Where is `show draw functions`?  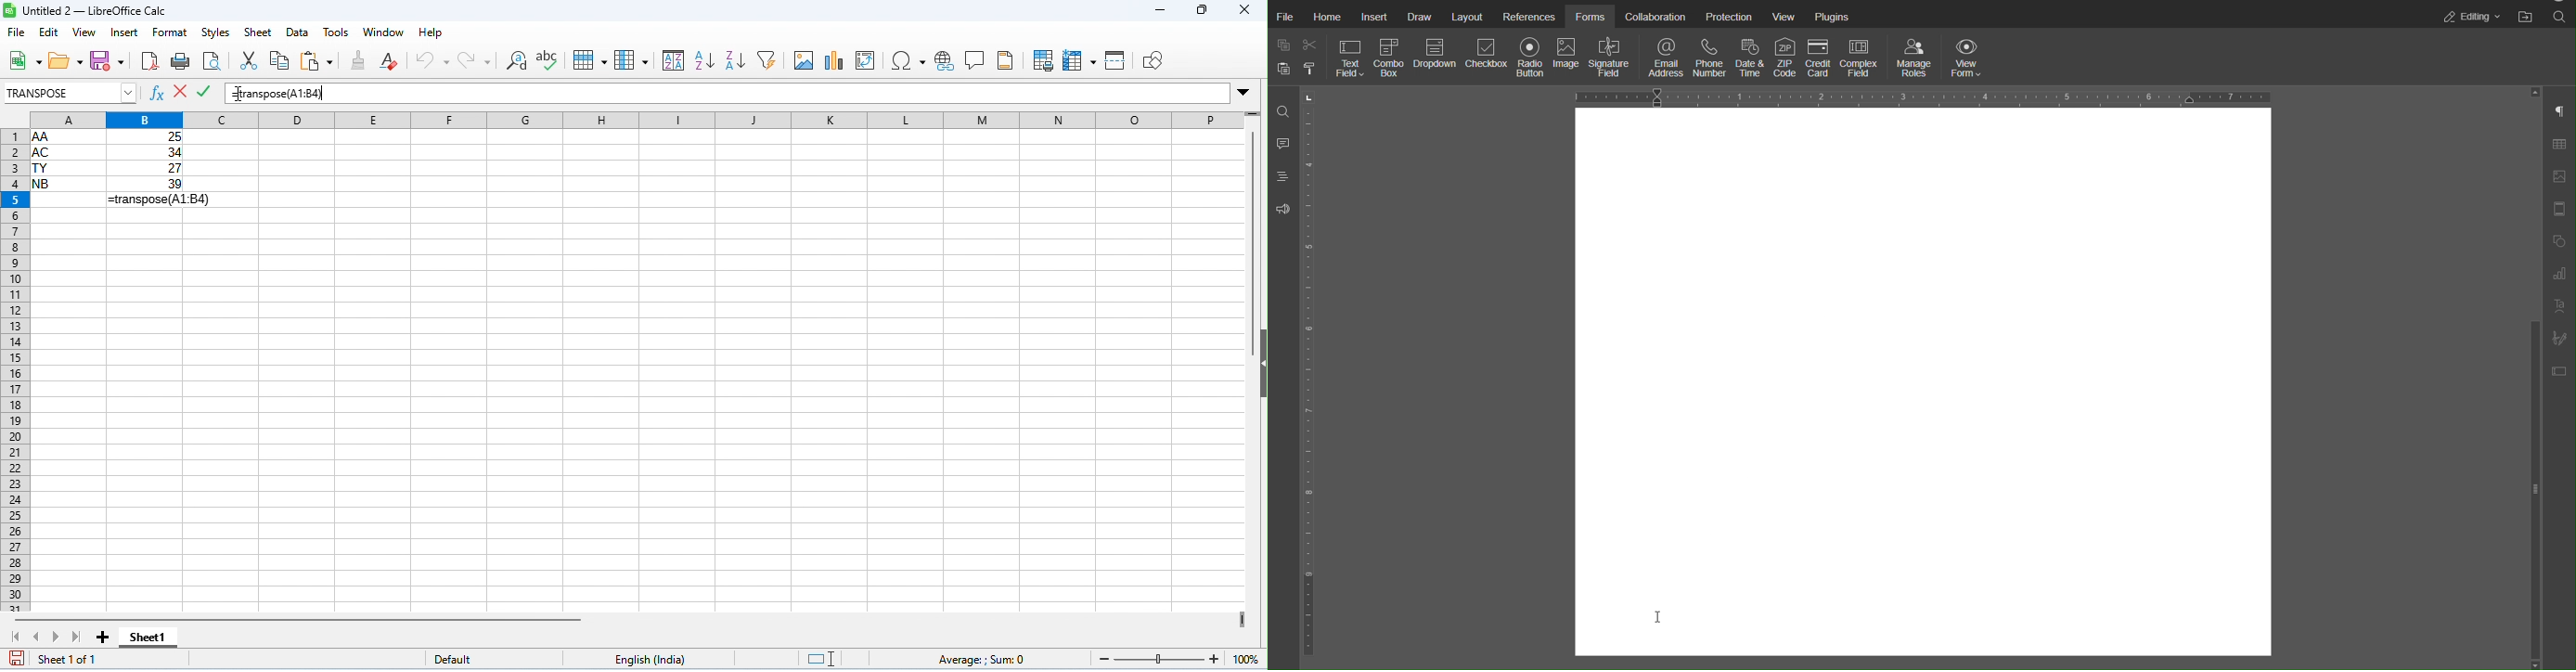 show draw functions is located at coordinates (1153, 60).